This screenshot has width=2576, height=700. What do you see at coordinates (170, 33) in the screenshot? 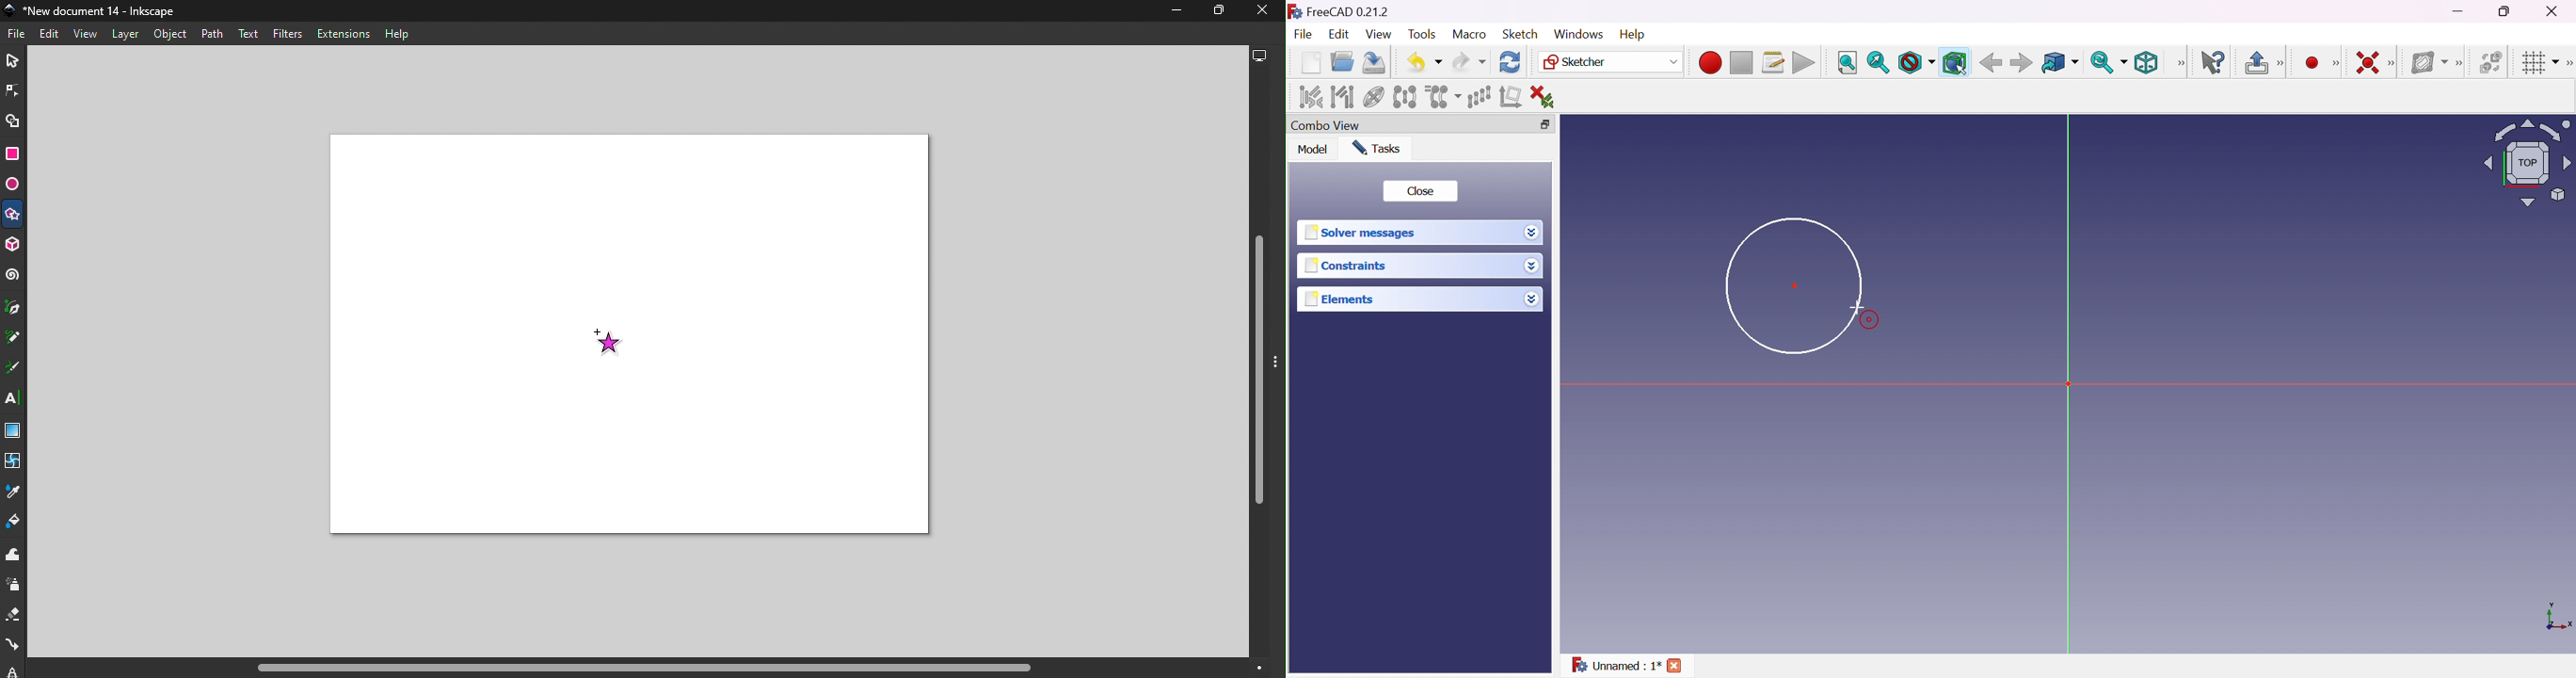
I see `Object` at bounding box center [170, 33].